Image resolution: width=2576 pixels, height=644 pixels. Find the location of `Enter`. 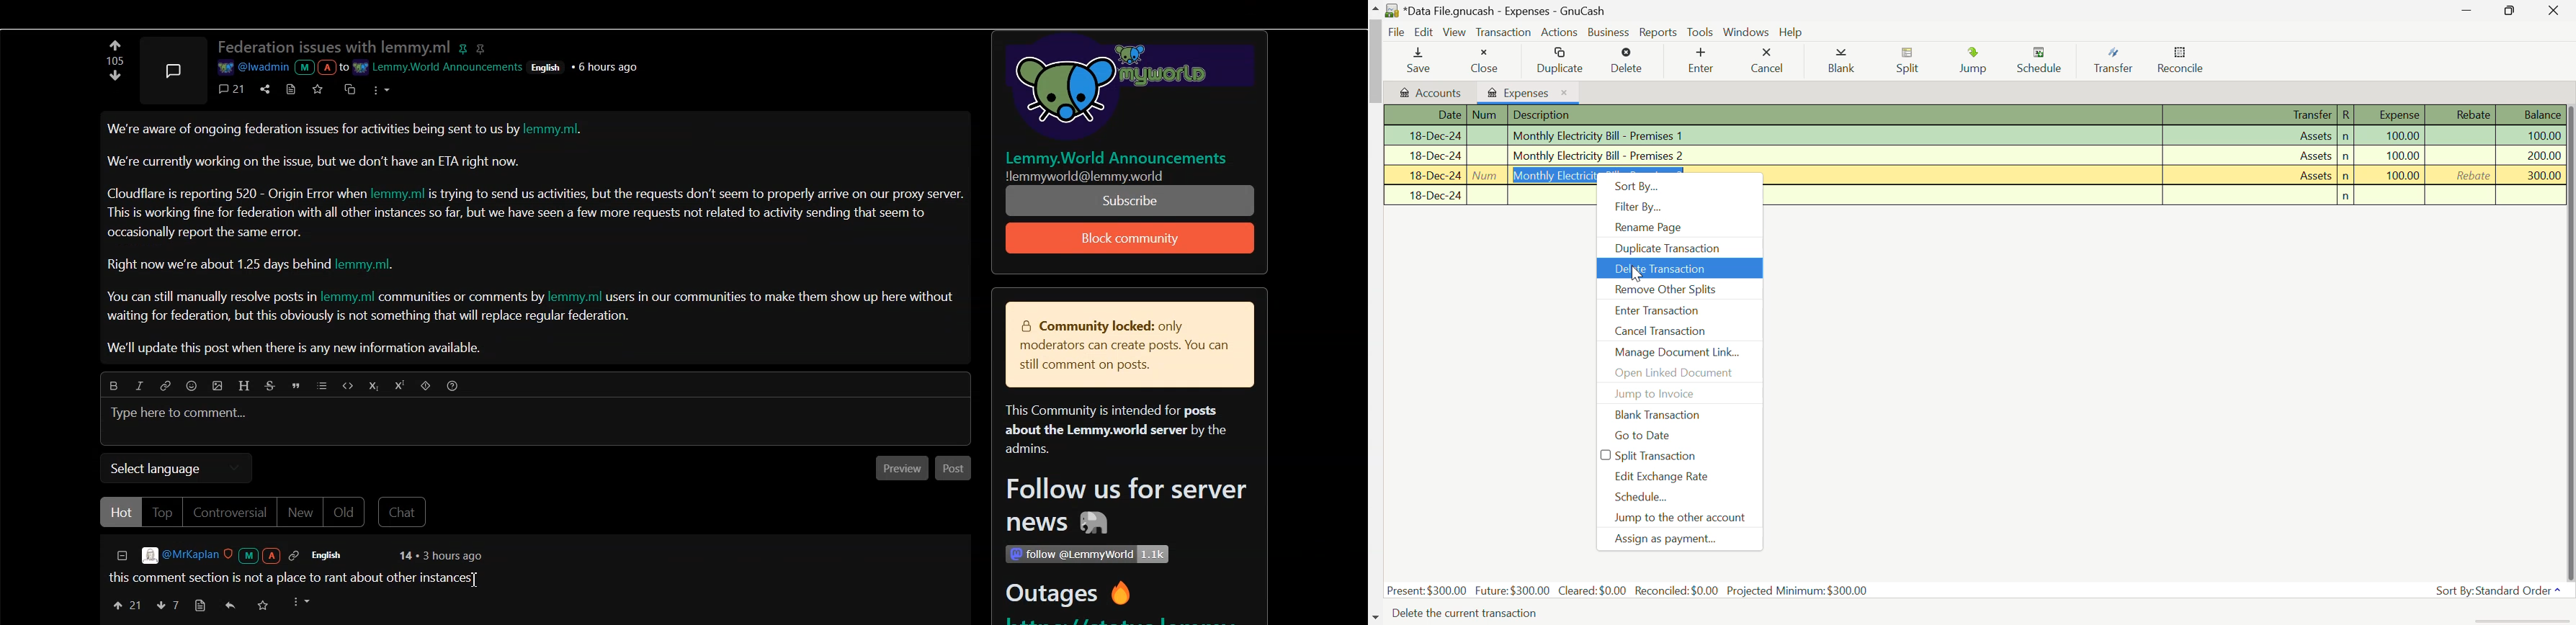

Enter is located at coordinates (1704, 60).